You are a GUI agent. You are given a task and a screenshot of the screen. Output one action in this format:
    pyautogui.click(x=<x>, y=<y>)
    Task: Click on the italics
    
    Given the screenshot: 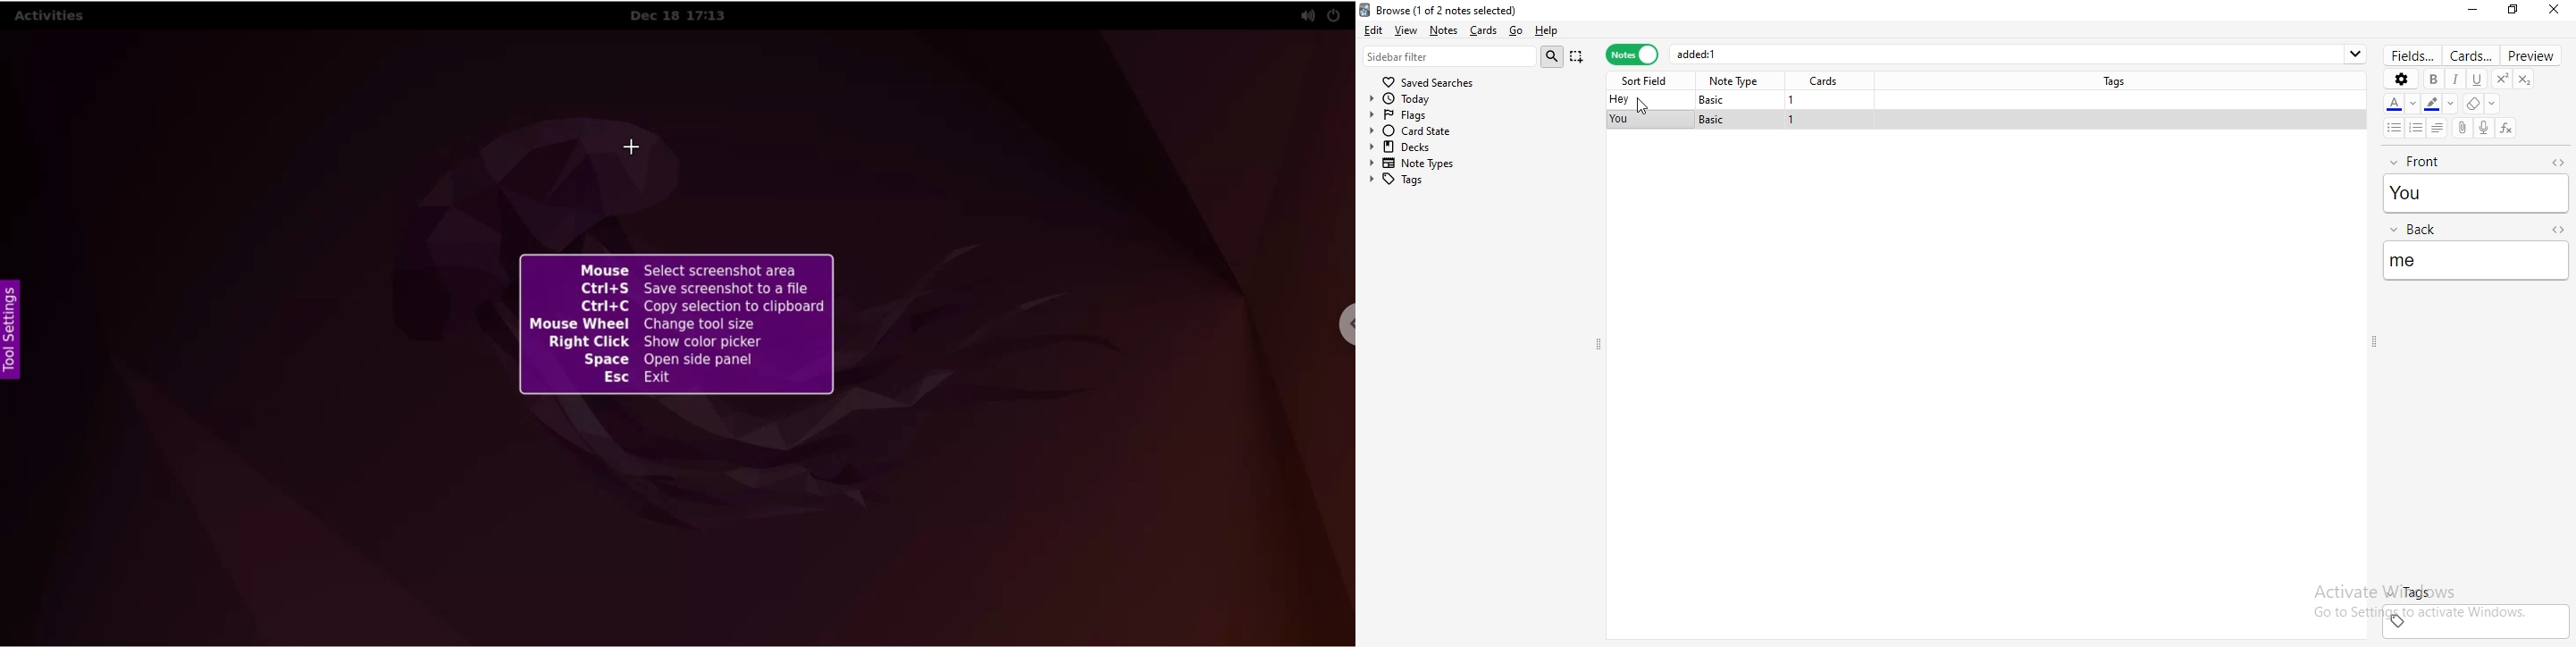 What is the action you would take?
    pyautogui.click(x=2457, y=79)
    